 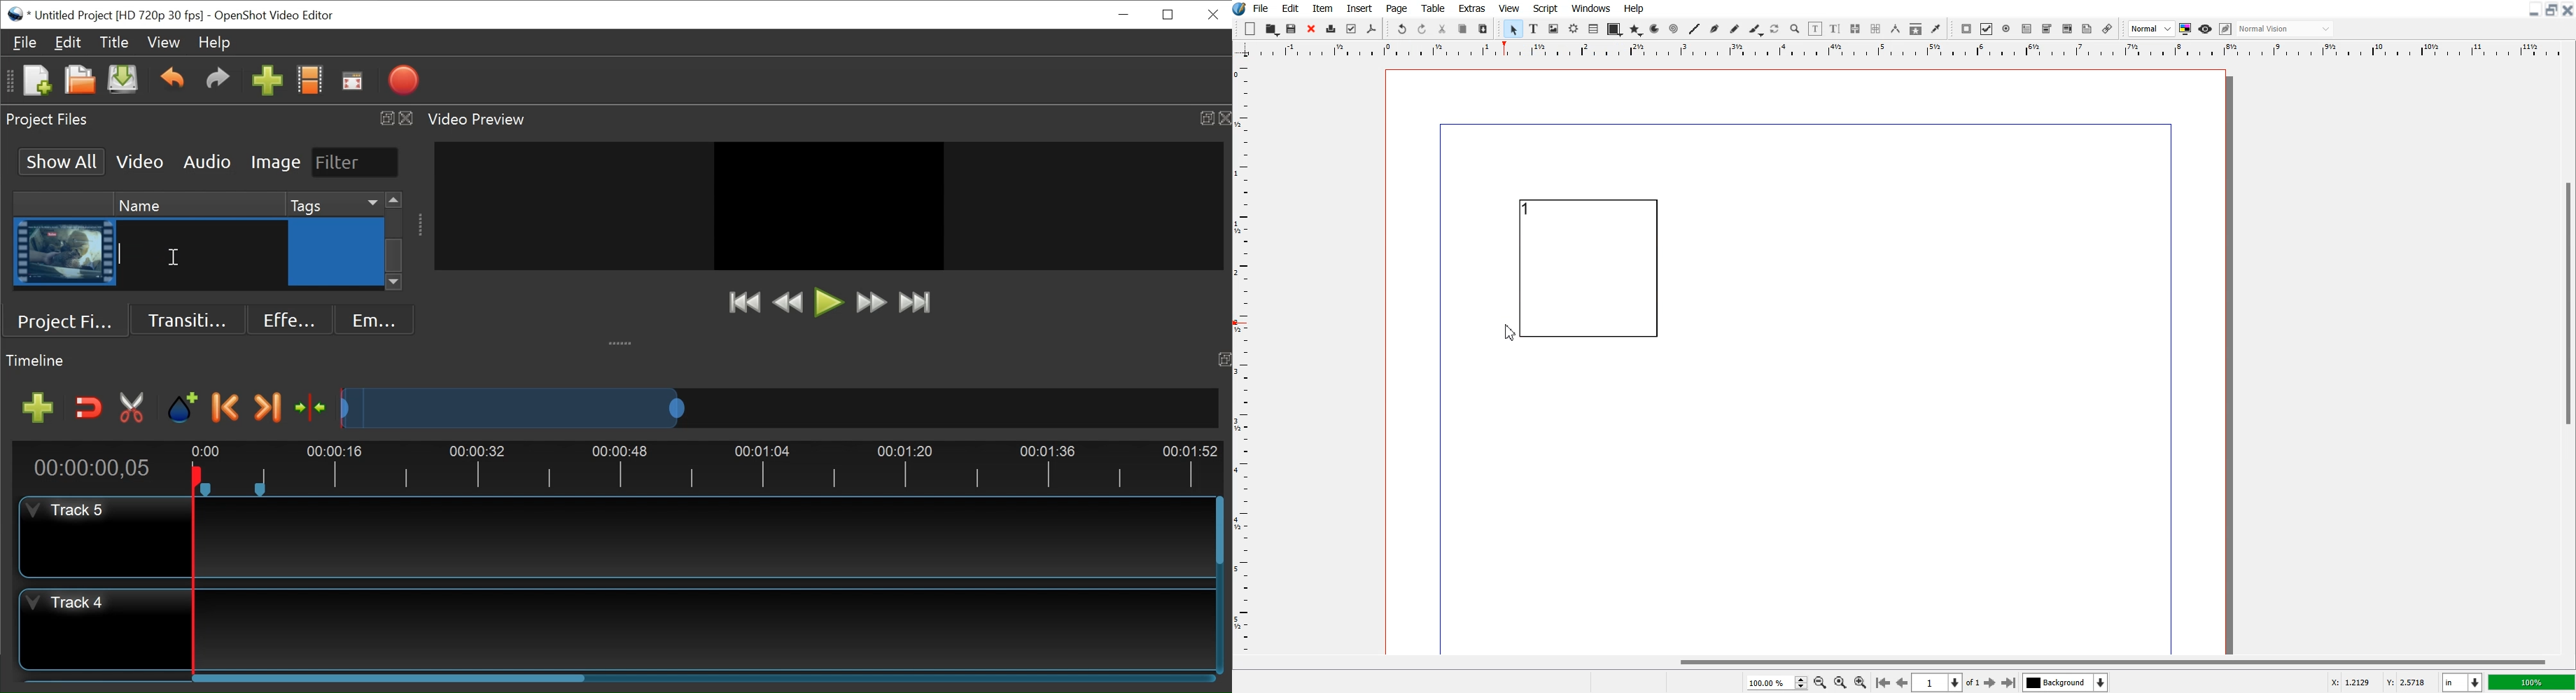 I want to click on New, so click(x=1250, y=29).